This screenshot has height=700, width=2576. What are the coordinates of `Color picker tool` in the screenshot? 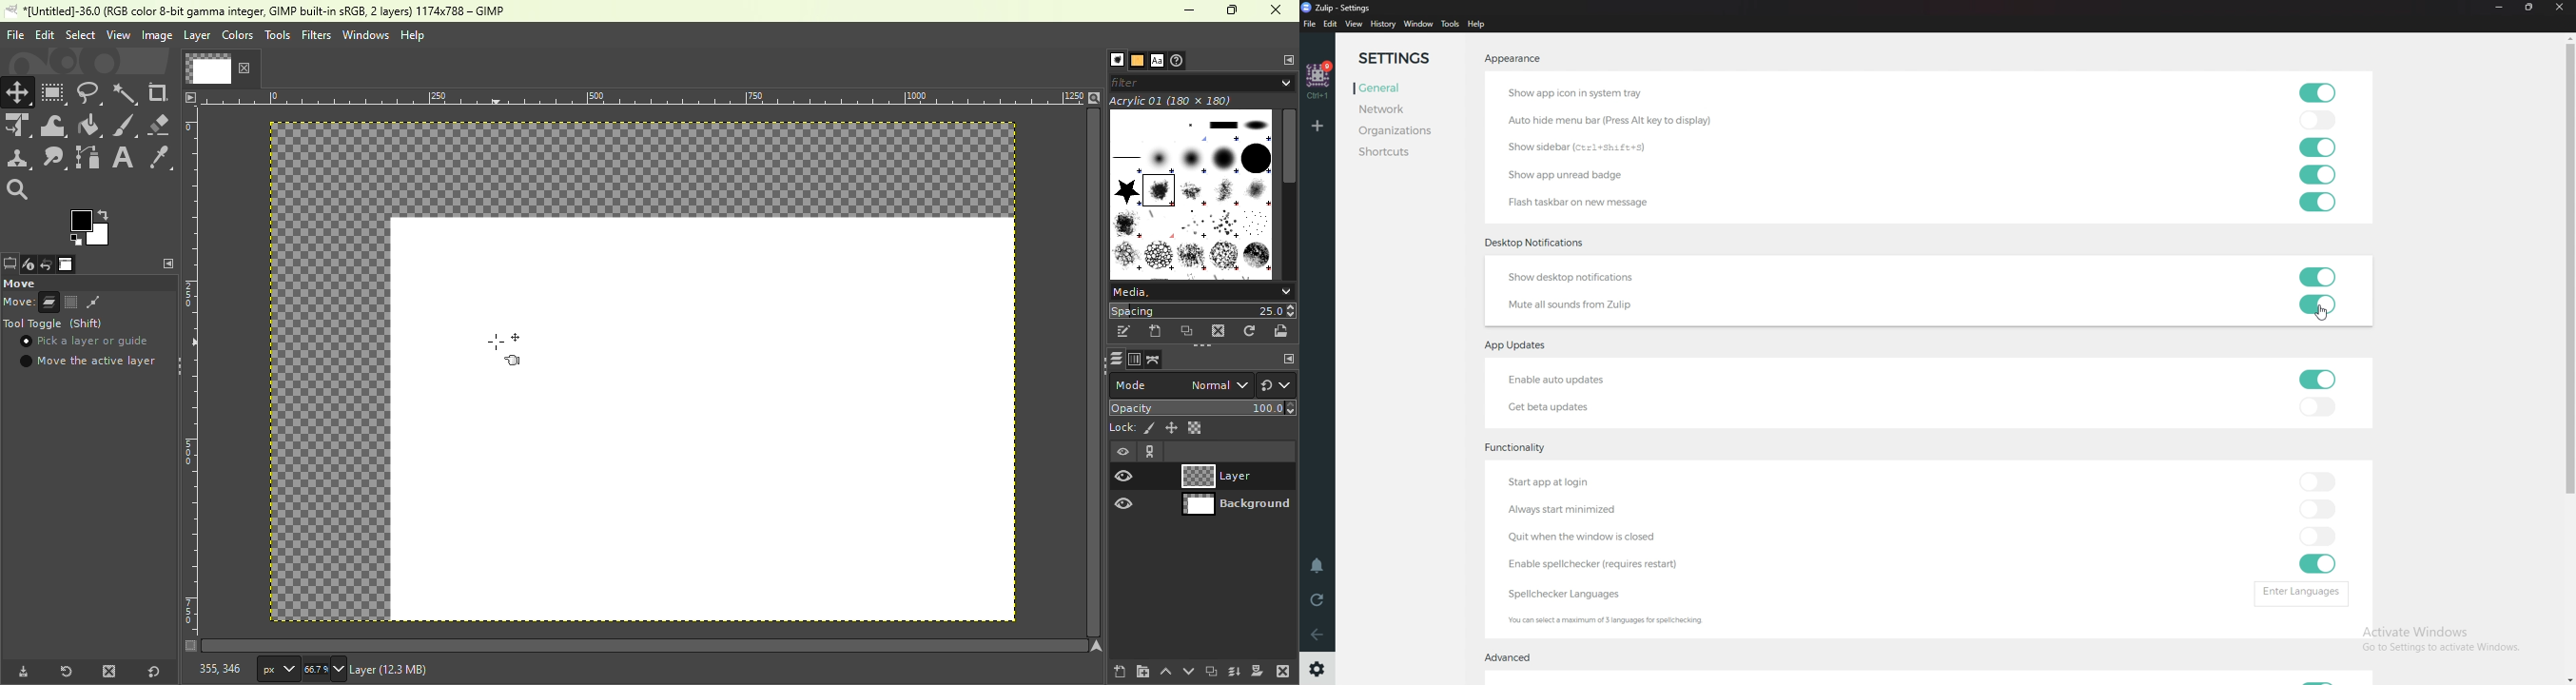 It's located at (160, 156).